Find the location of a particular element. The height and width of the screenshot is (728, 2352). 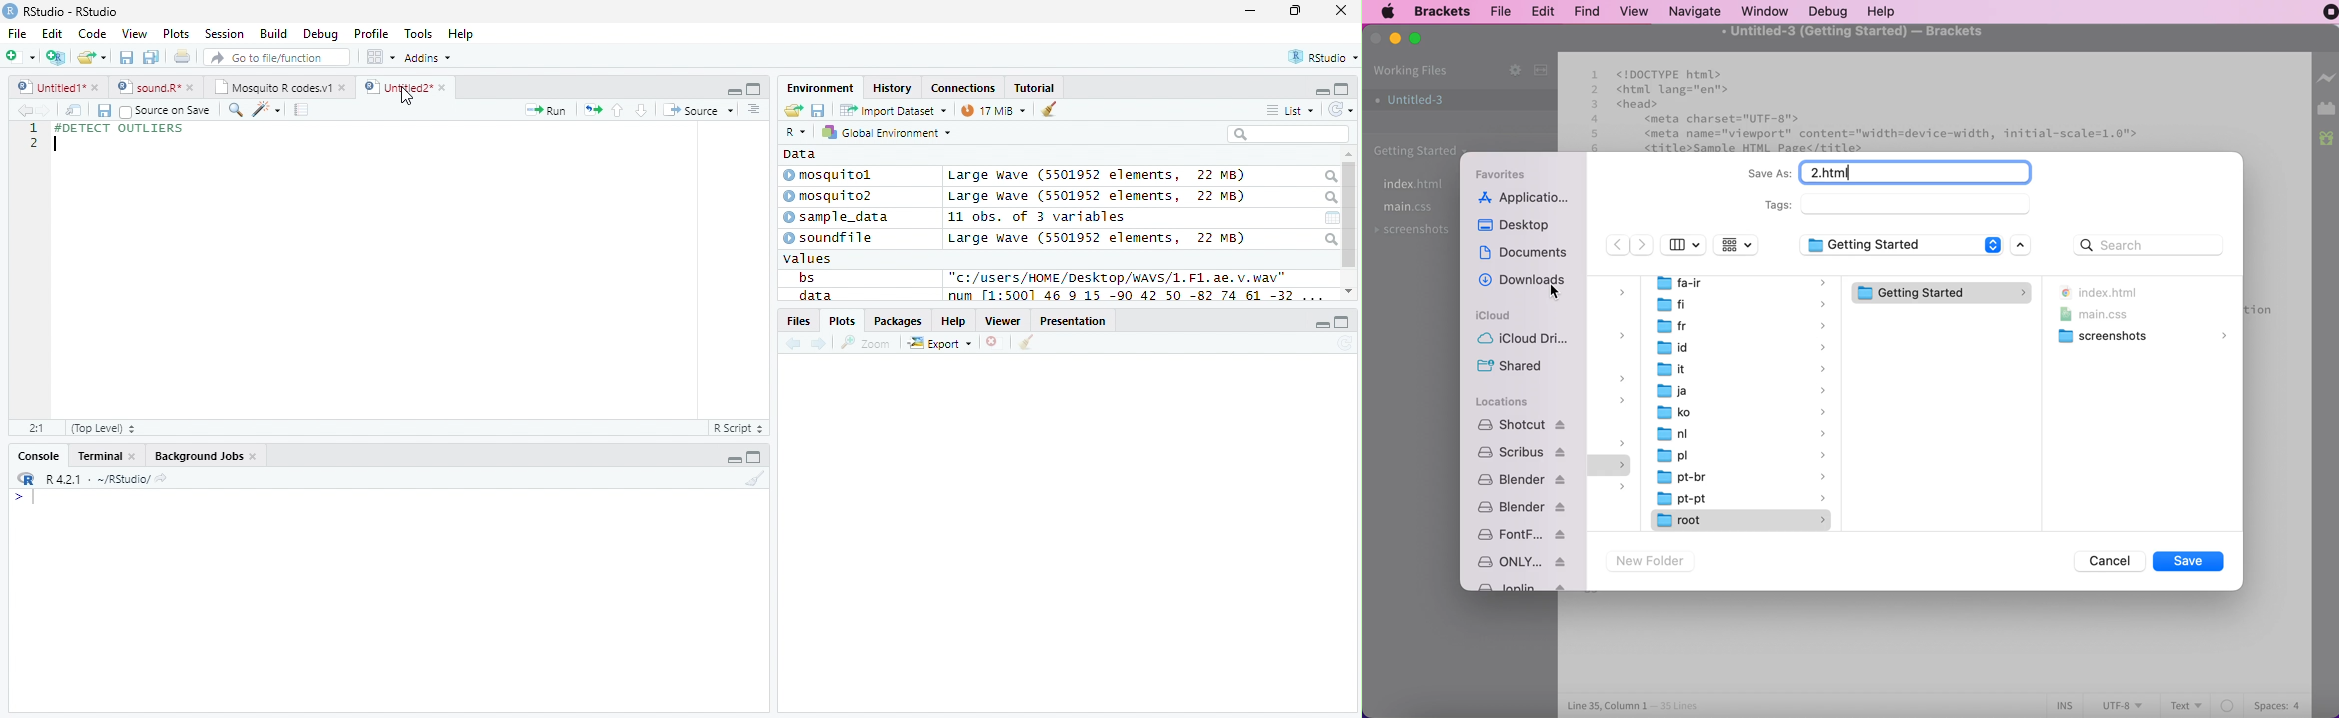

configure working set is located at coordinates (1512, 69).